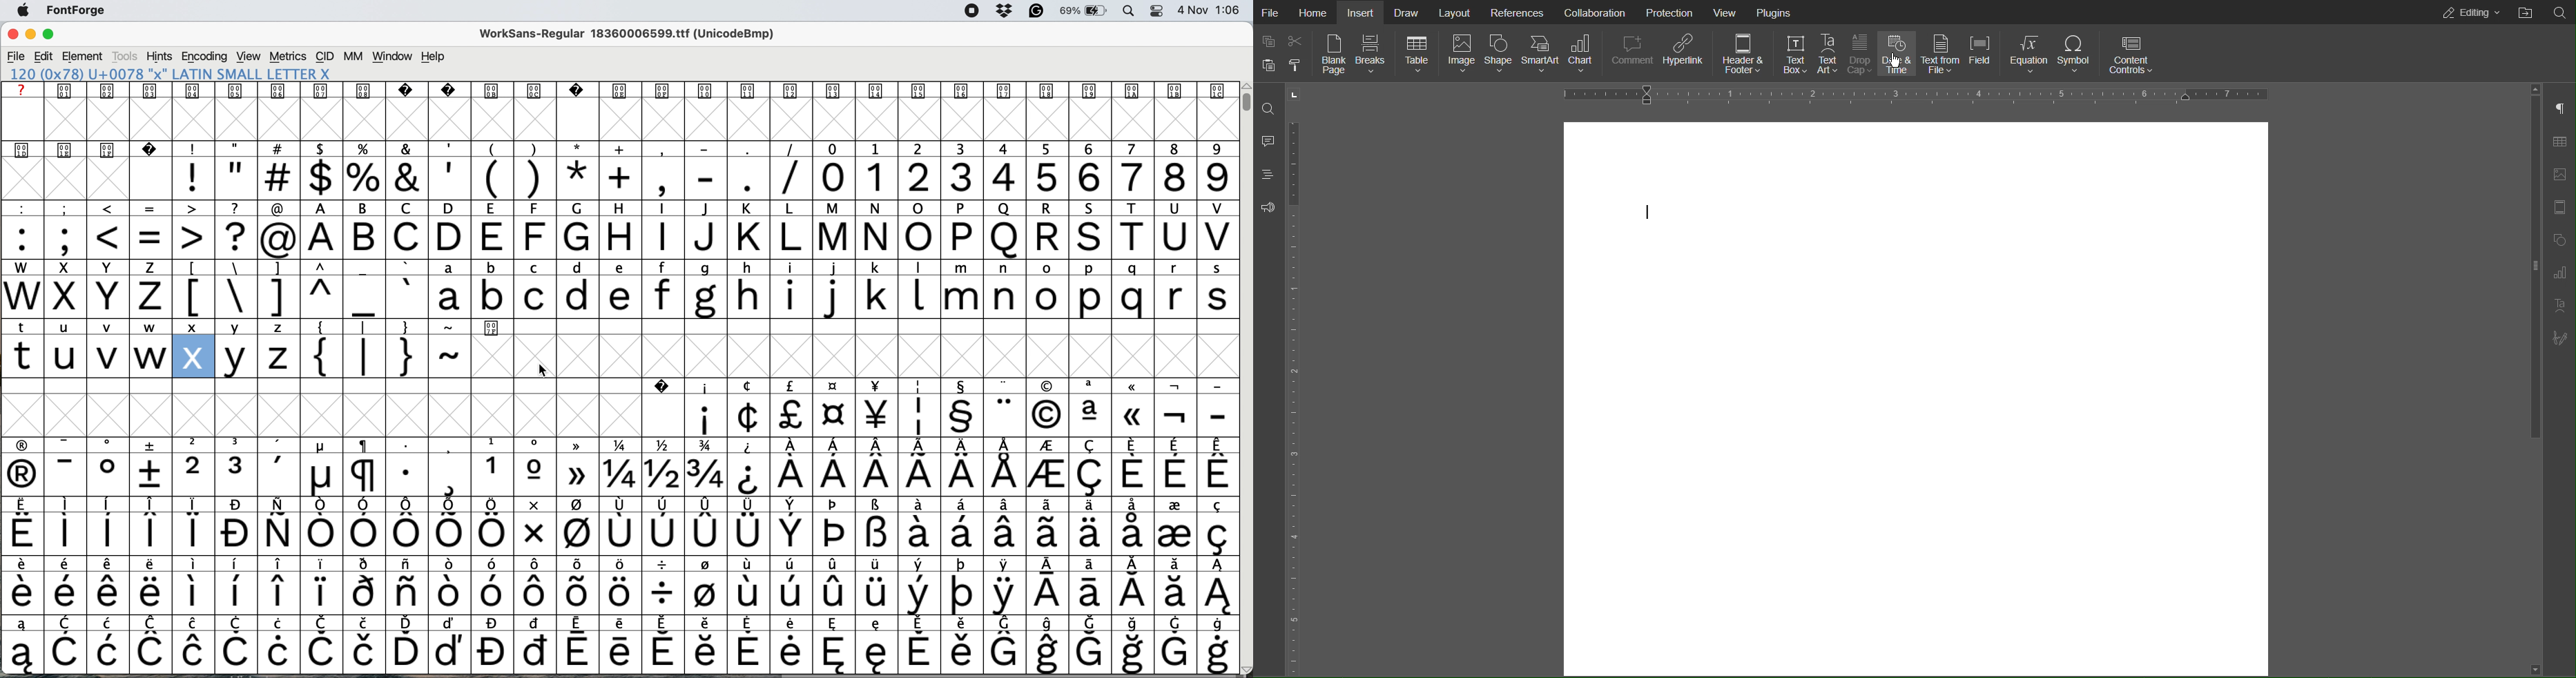  What do you see at coordinates (2525, 12) in the screenshot?
I see `Open File Location` at bounding box center [2525, 12].